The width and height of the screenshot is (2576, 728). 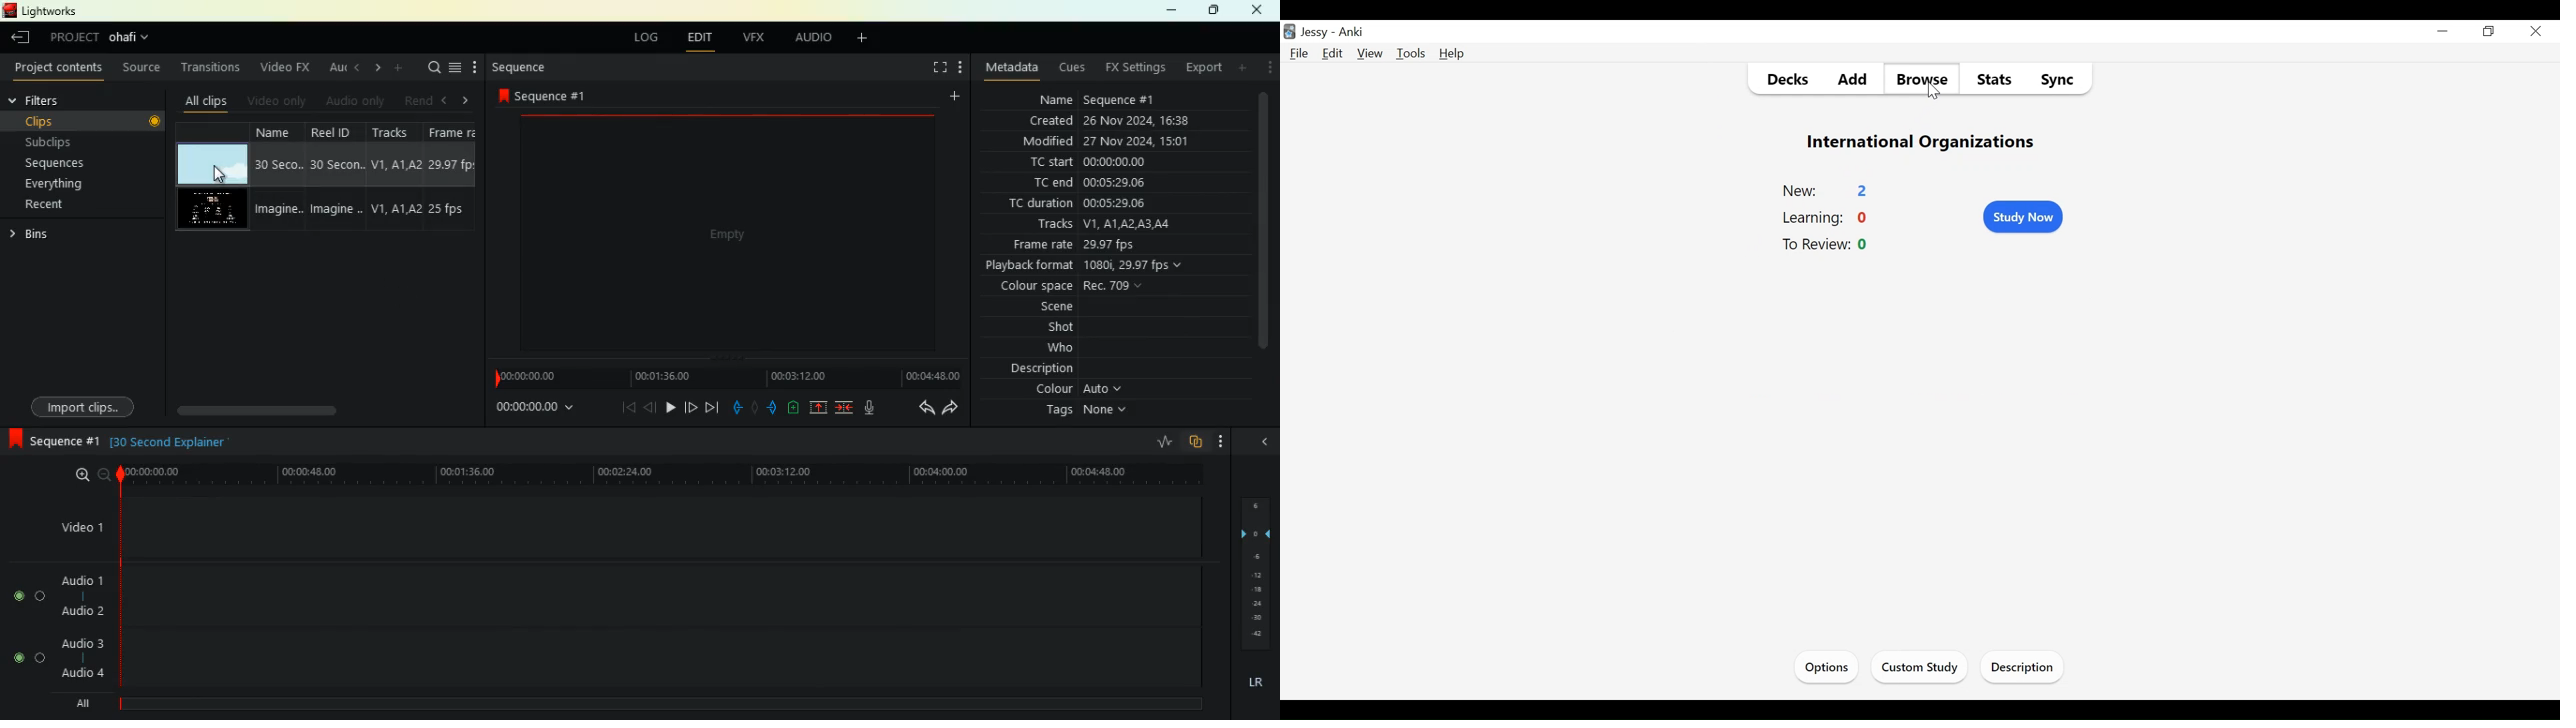 What do you see at coordinates (2445, 32) in the screenshot?
I see `minimize` at bounding box center [2445, 32].